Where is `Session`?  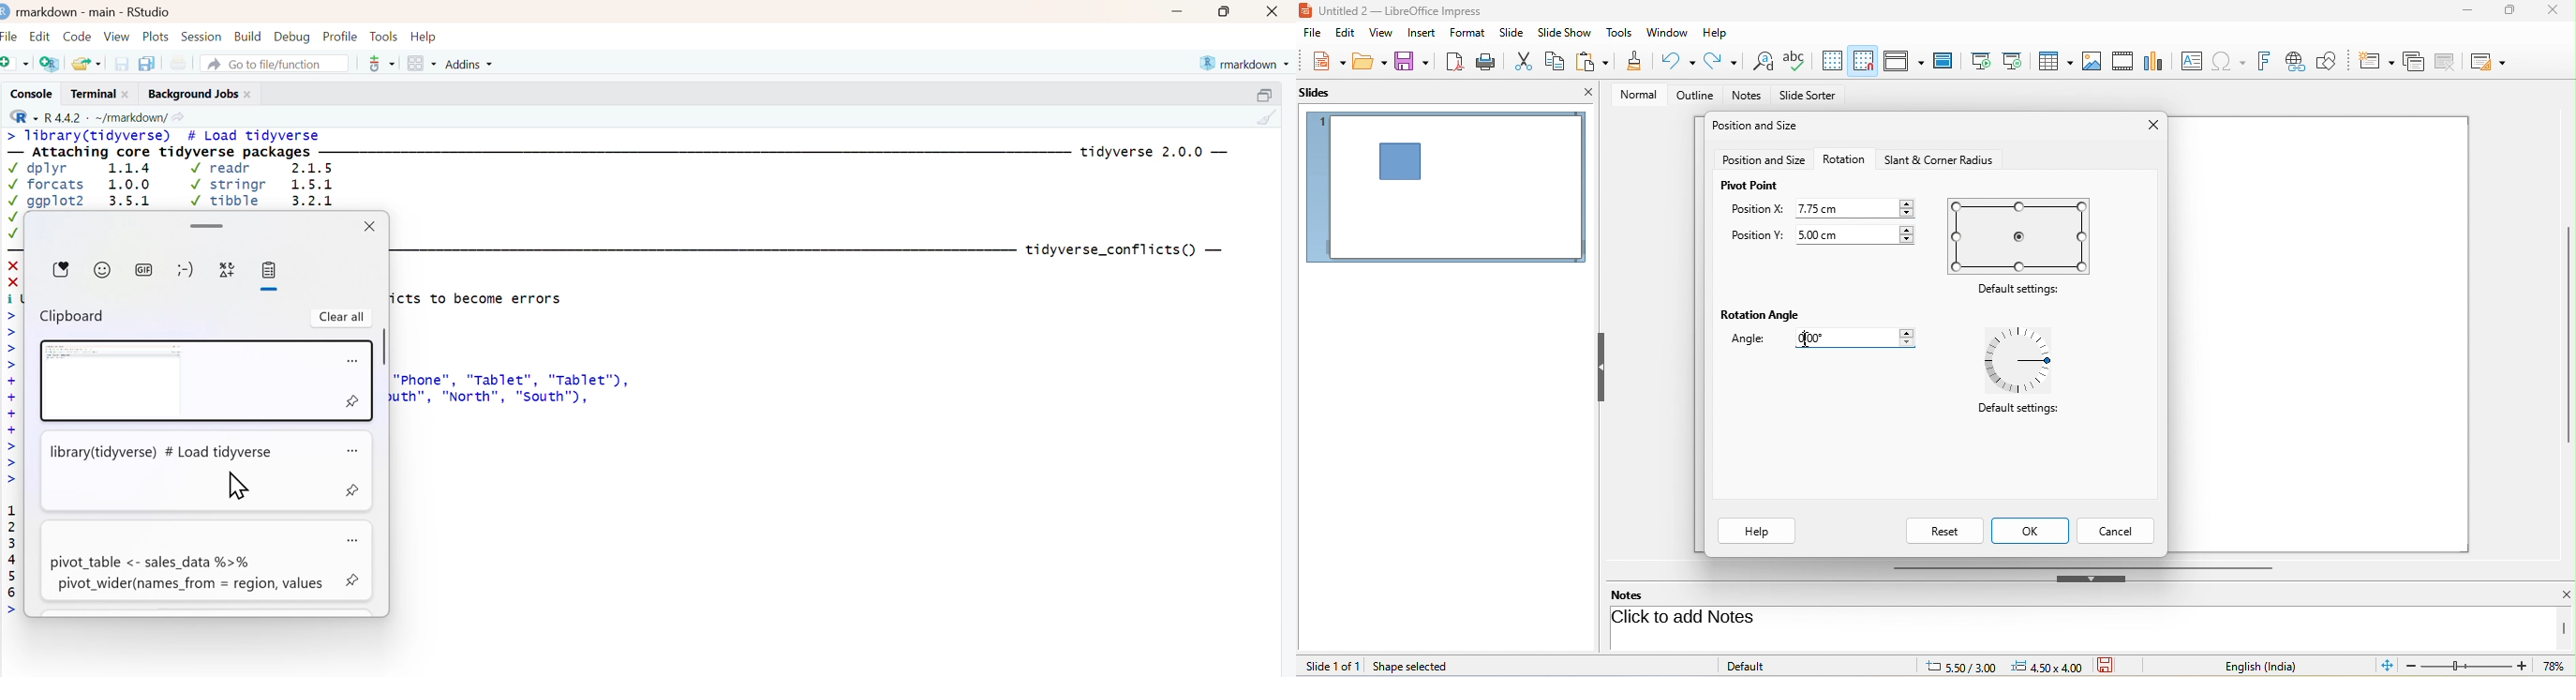
Session is located at coordinates (202, 35).